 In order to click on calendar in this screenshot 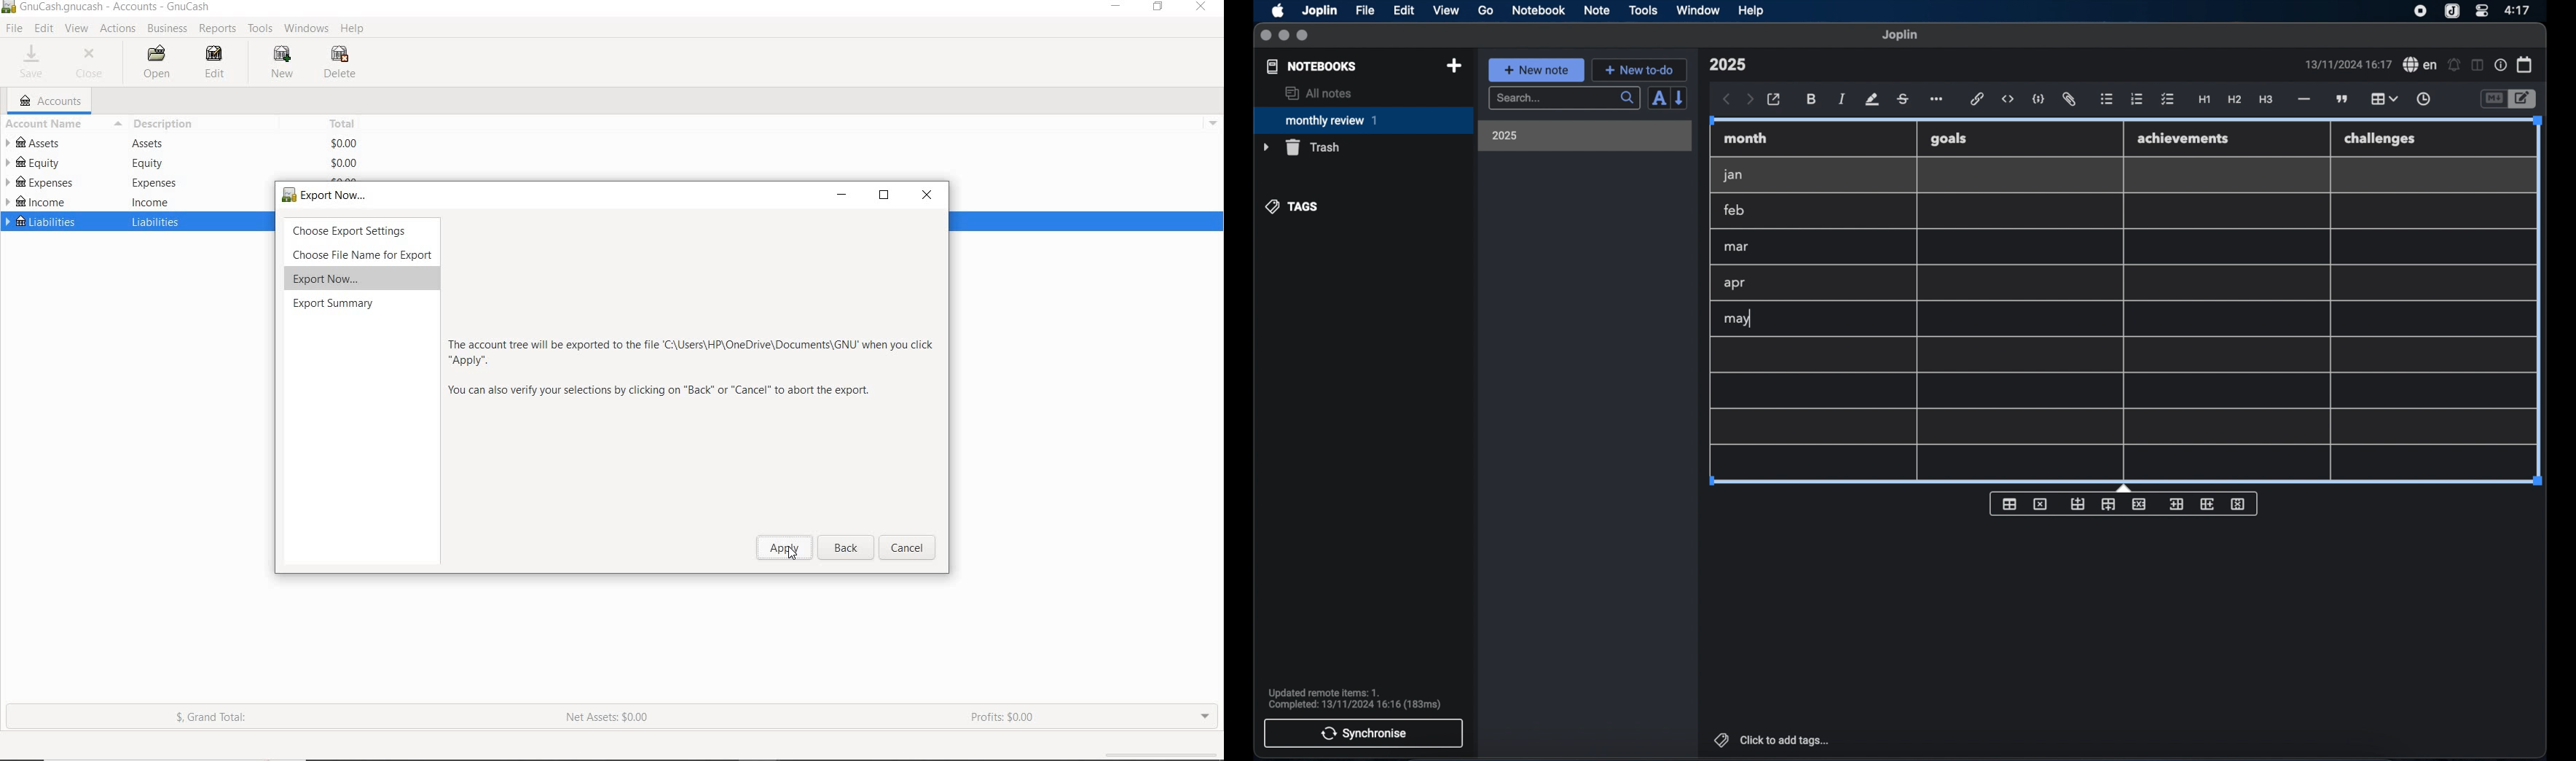, I will do `click(2525, 64)`.